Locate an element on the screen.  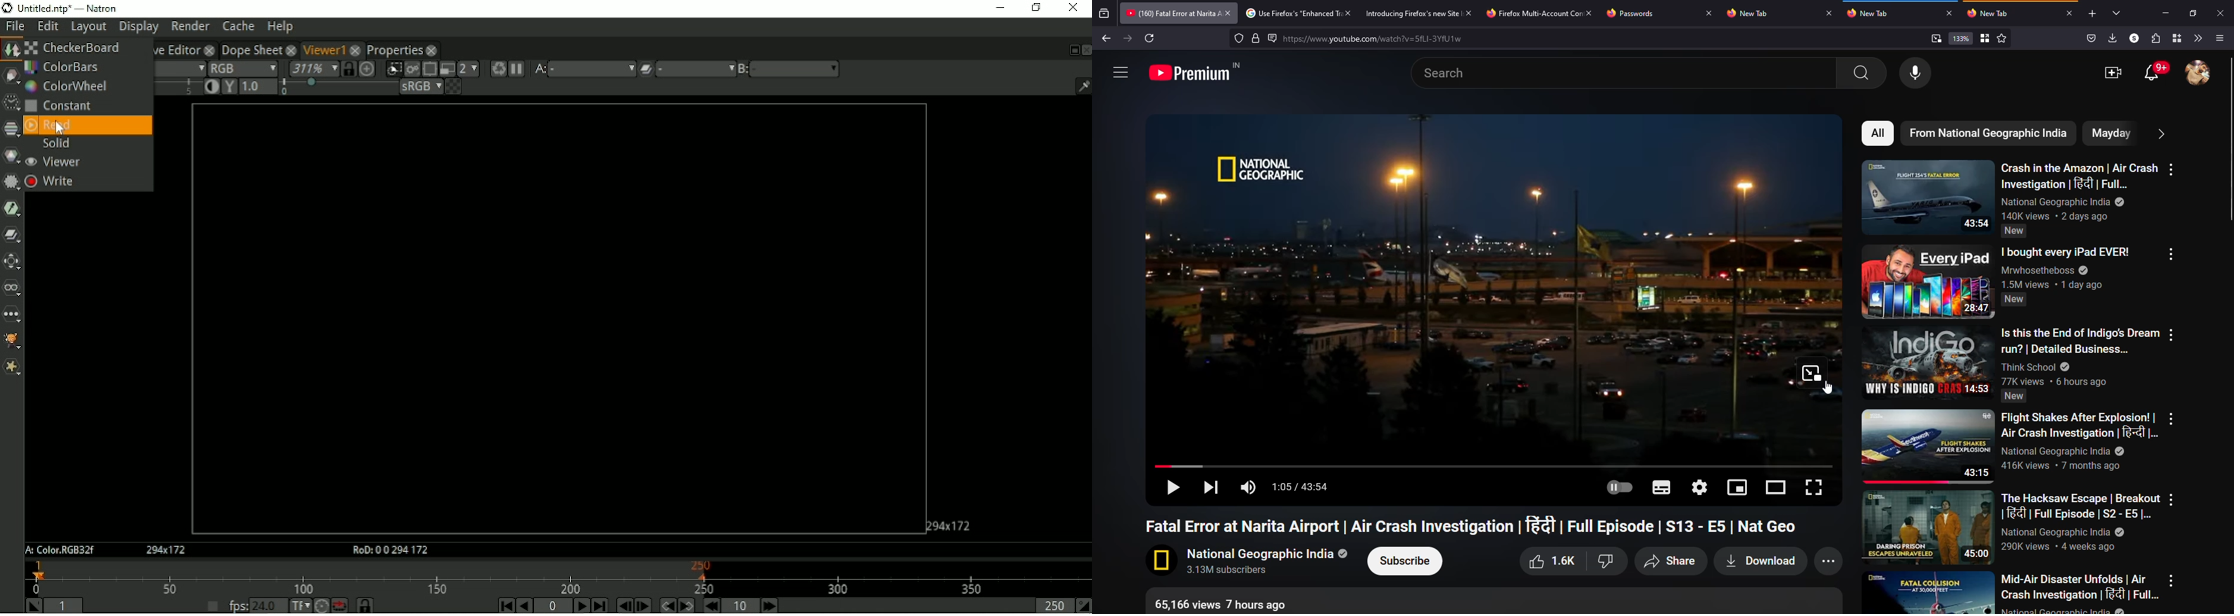
Indicates content is new is located at coordinates (2015, 231).